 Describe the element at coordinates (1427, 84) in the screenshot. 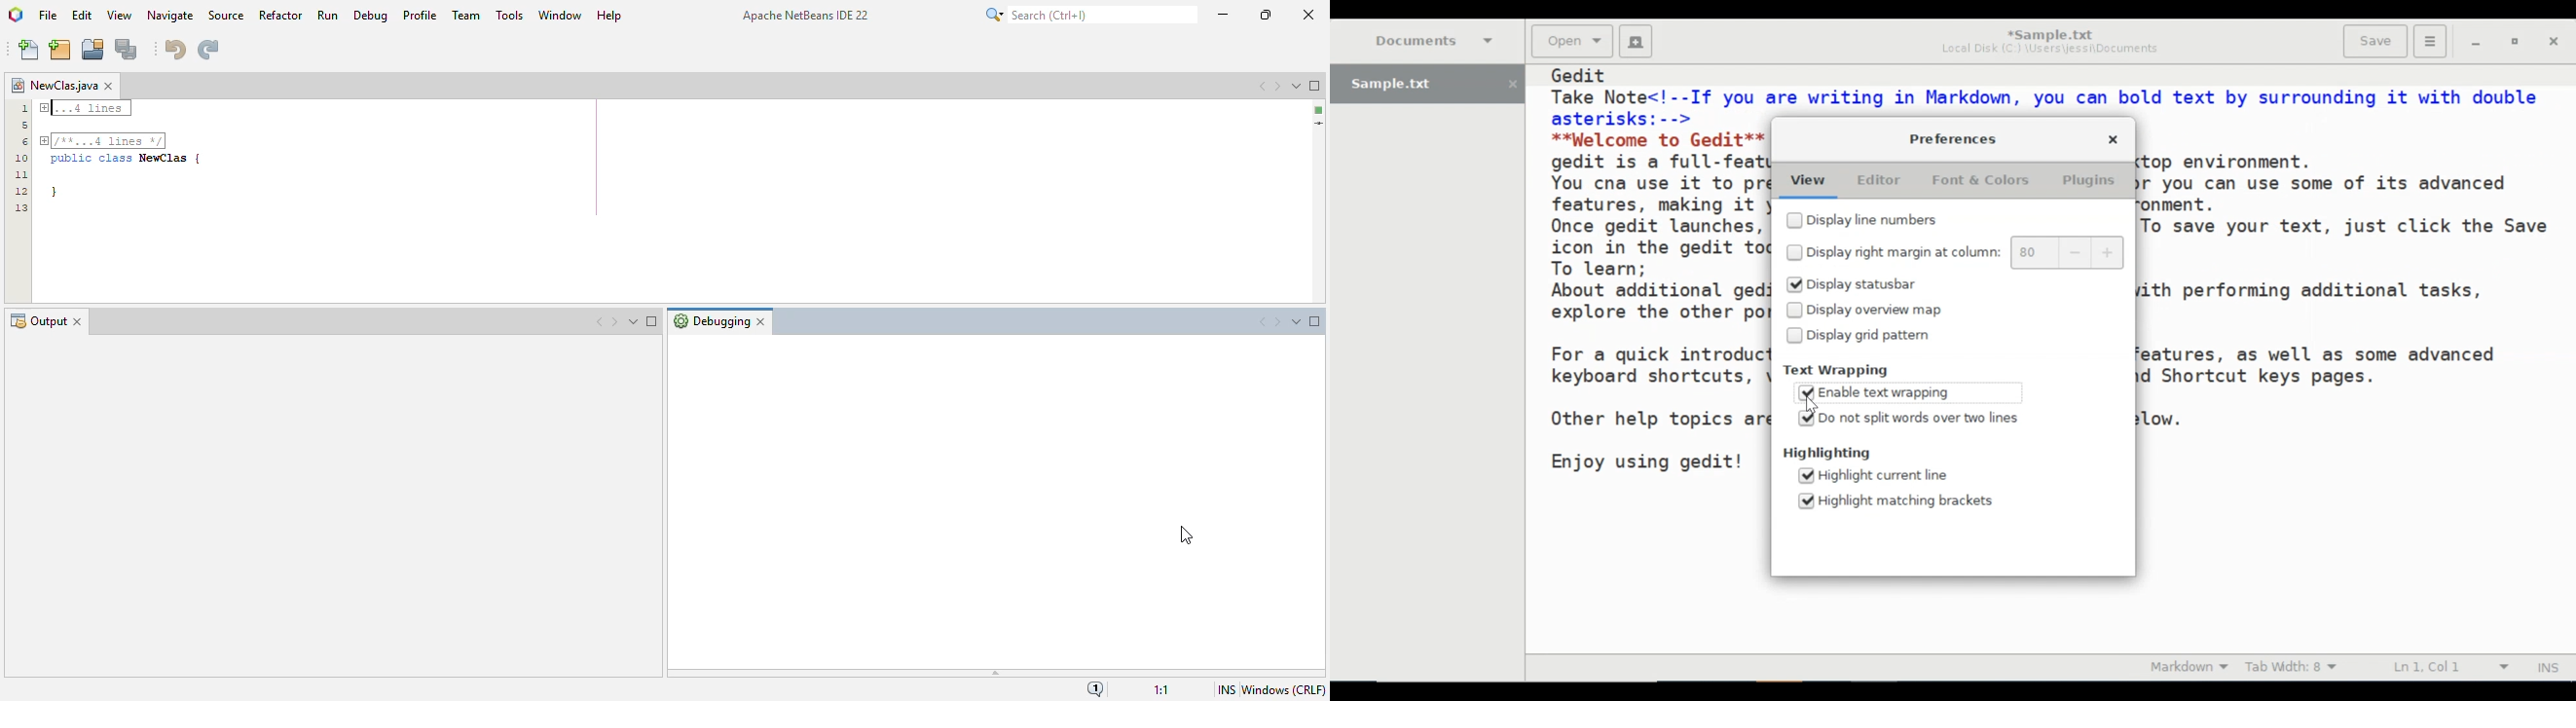

I see `Sample.txt` at that location.